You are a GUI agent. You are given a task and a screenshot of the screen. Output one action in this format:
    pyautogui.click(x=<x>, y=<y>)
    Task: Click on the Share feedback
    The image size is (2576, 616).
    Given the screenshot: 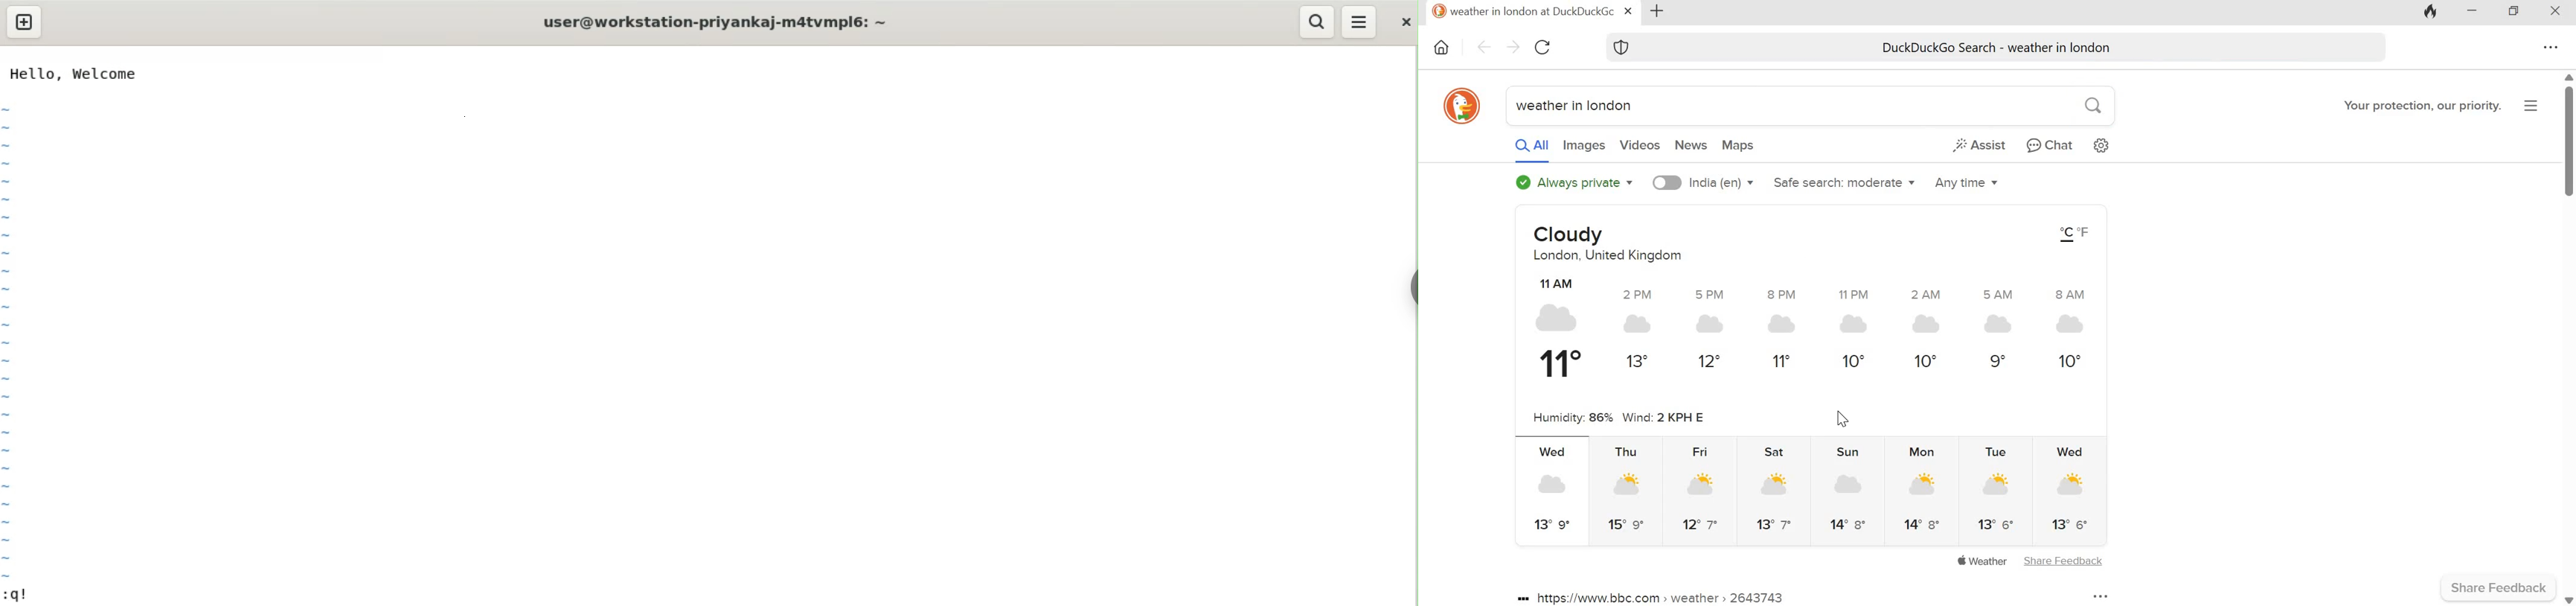 What is the action you would take?
    pyautogui.click(x=2500, y=588)
    